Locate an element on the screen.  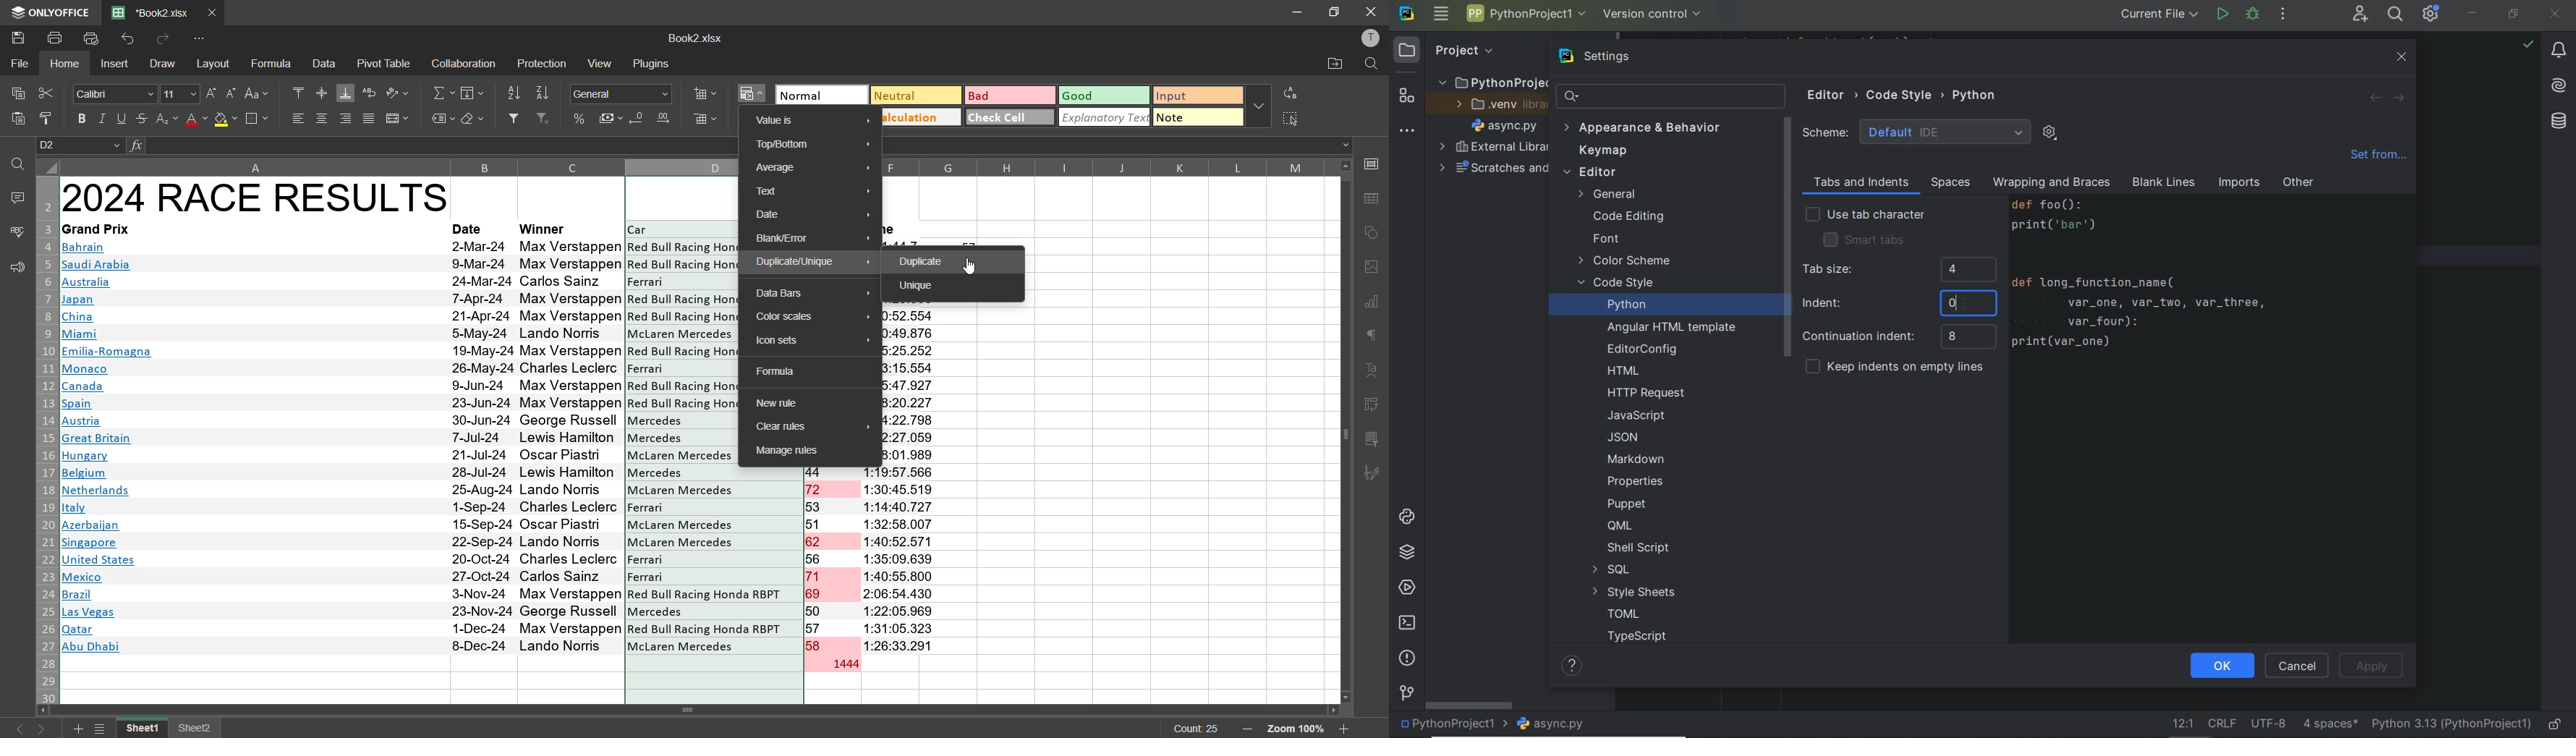
normal is located at coordinates (820, 95).